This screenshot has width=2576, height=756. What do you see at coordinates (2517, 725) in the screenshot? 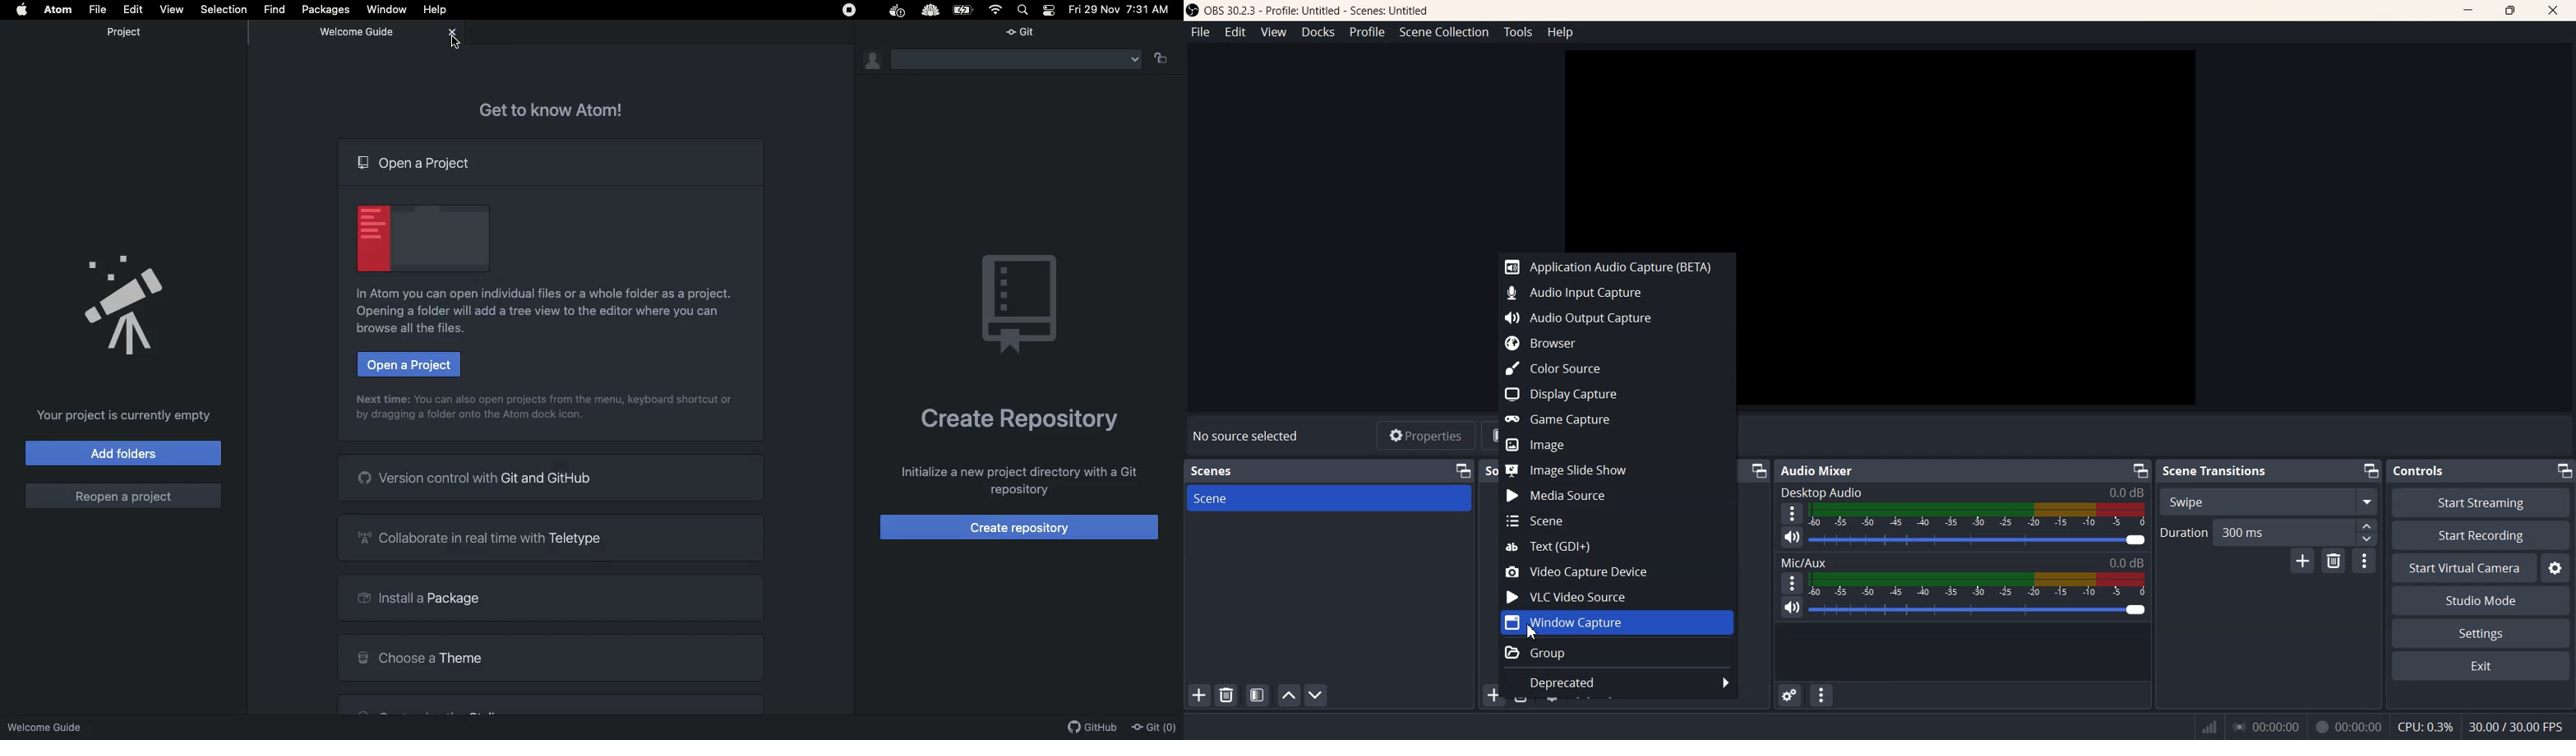
I see `30.00 / 30.00 FPS` at bounding box center [2517, 725].